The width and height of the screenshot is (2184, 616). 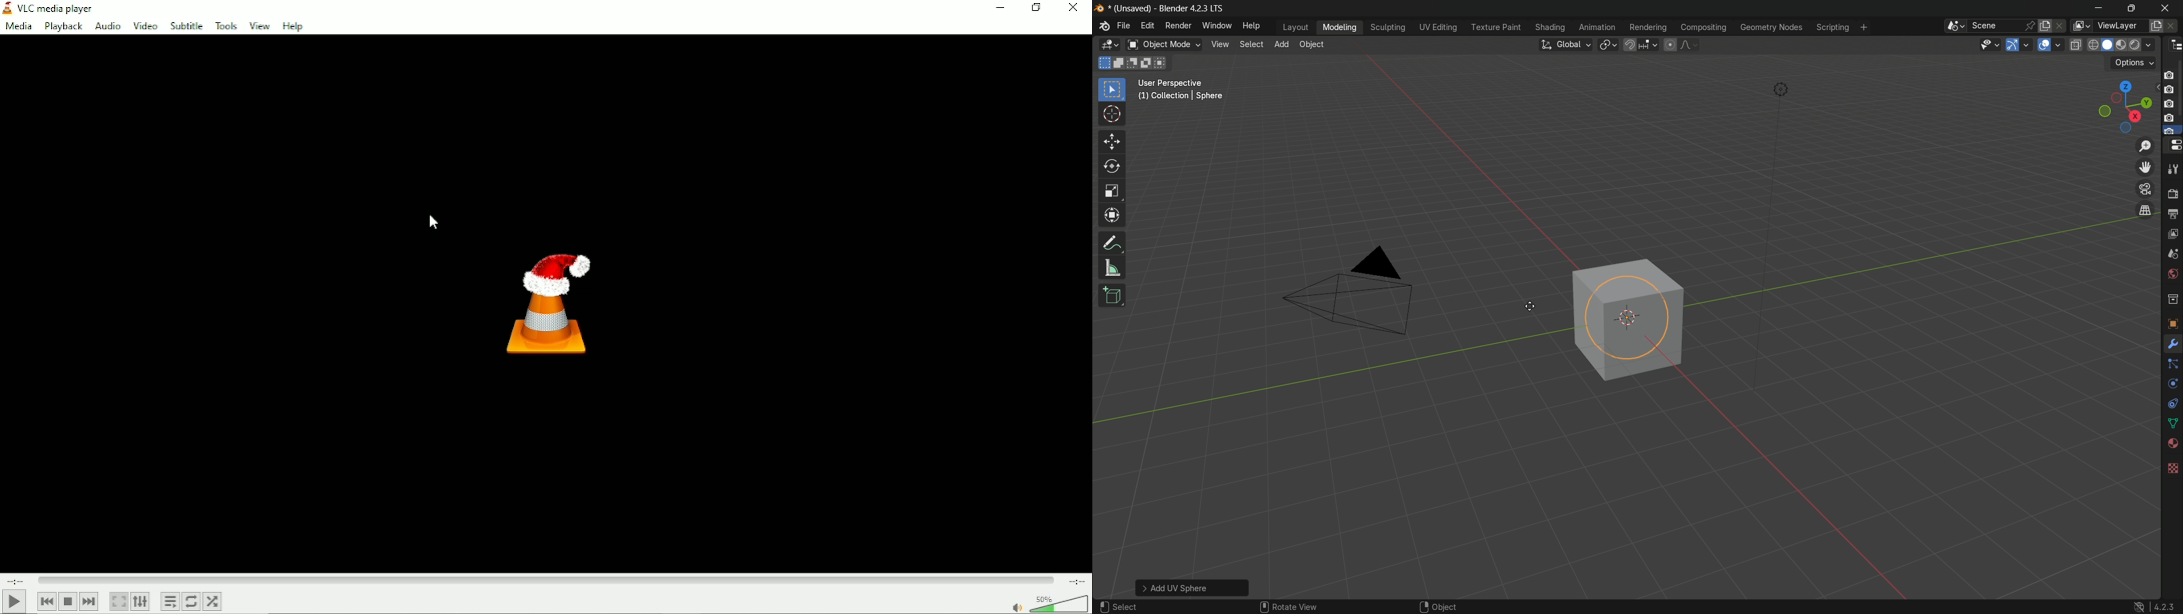 I want to click on edit menu, so click(x=1149, y=26).